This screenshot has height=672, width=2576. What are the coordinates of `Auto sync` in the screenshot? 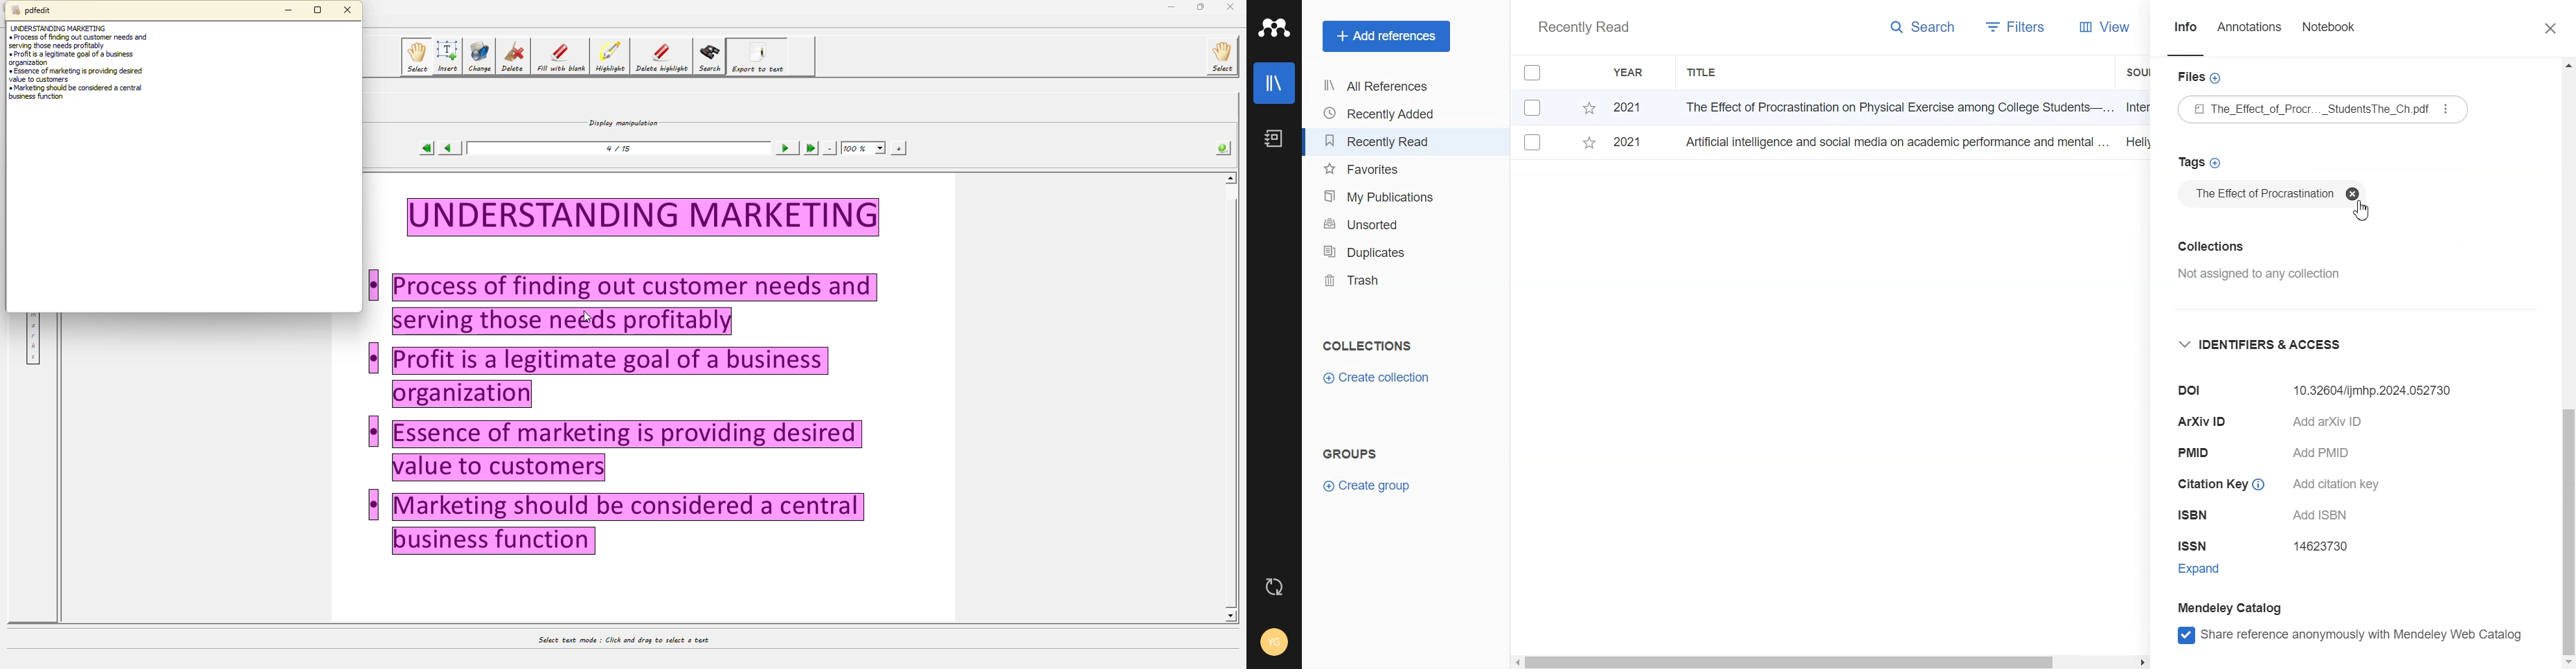 It's located at (1272, 587).